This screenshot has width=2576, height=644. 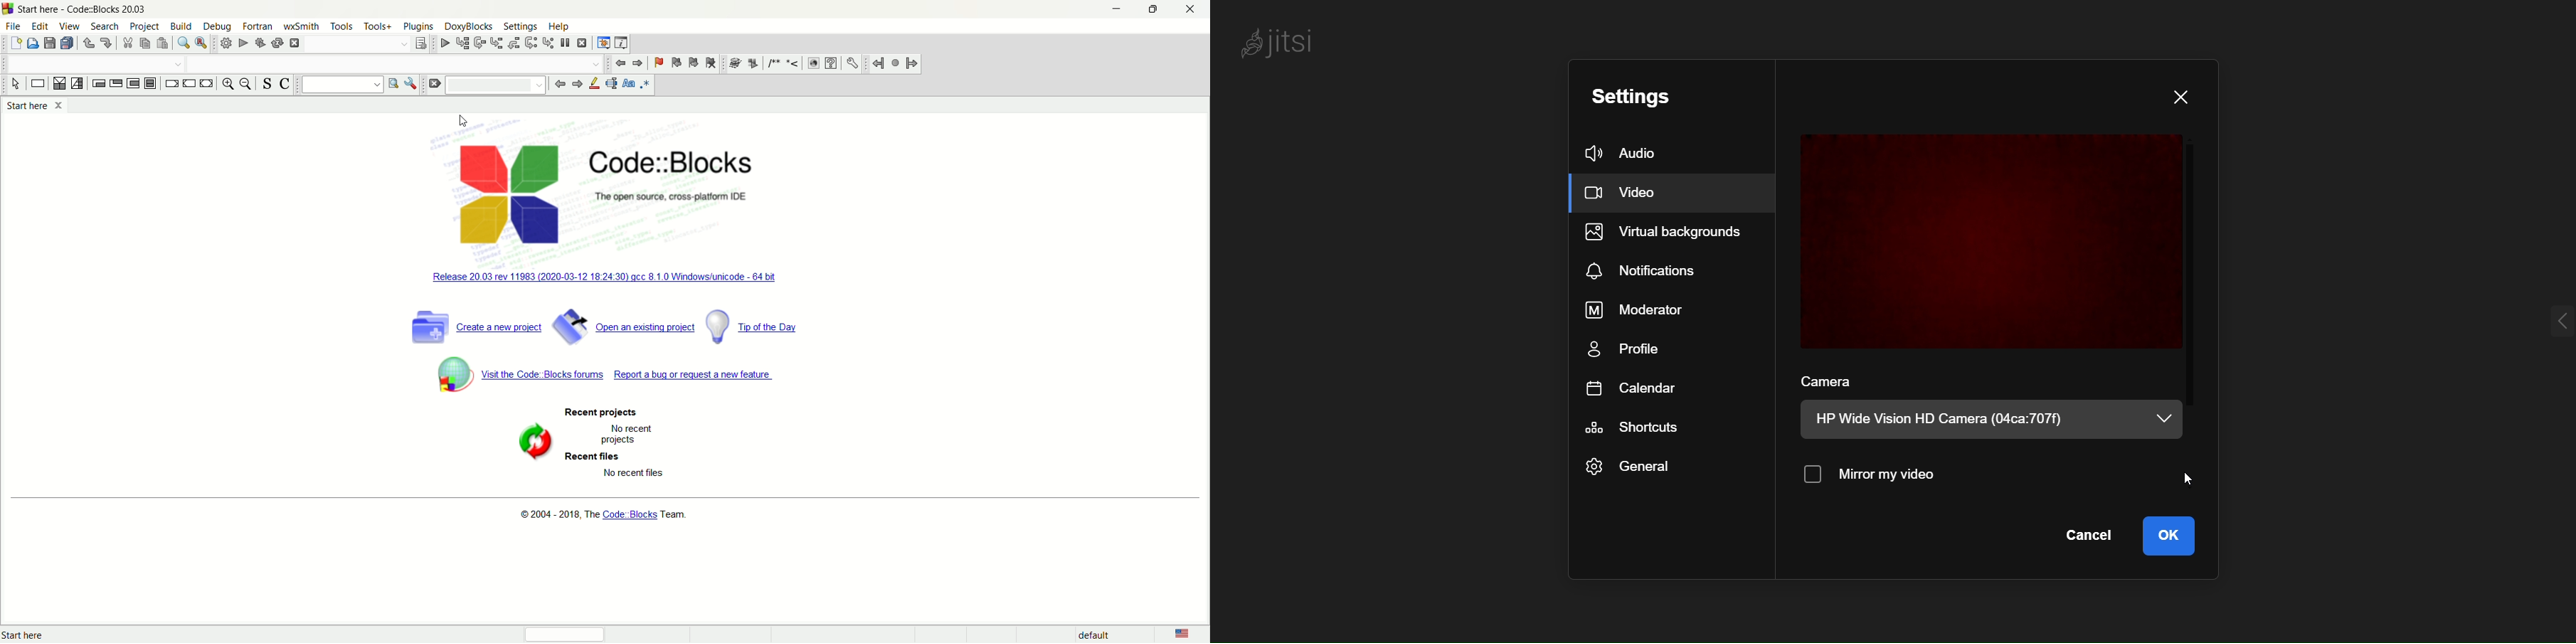 I want to click on go back, so click(x=558, y=84).